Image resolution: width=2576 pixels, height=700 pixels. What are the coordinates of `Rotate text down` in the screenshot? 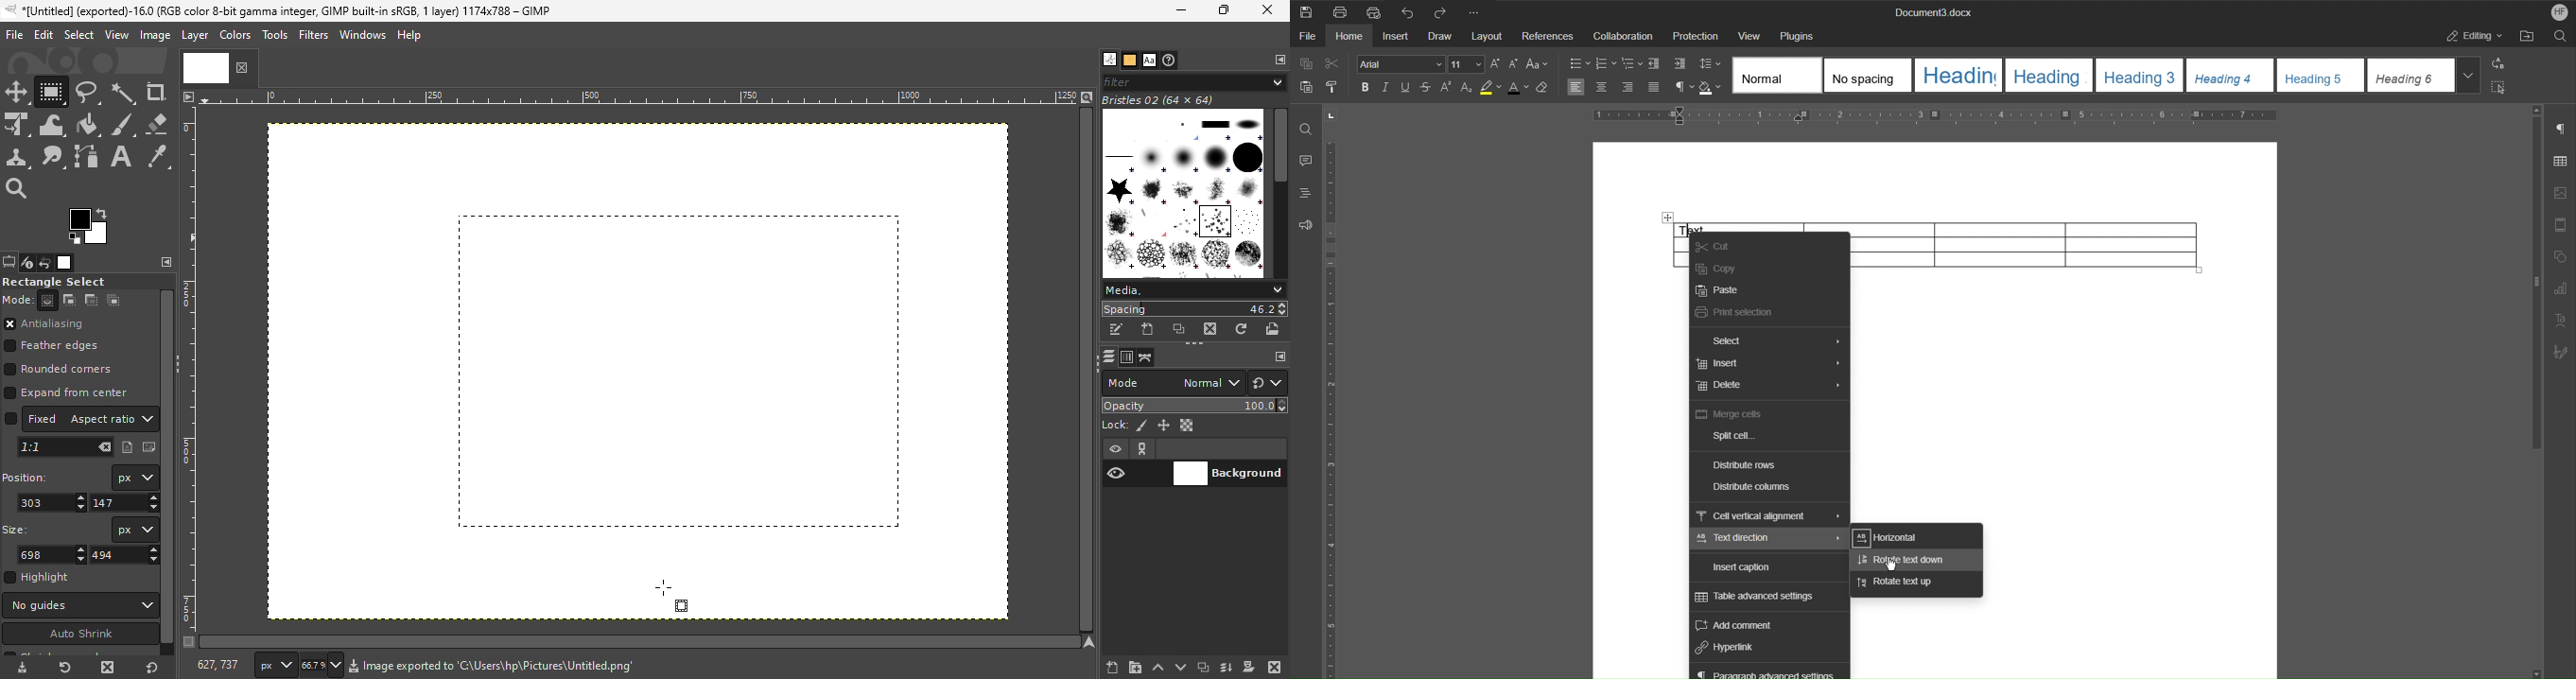 It's located at (1903, 561).